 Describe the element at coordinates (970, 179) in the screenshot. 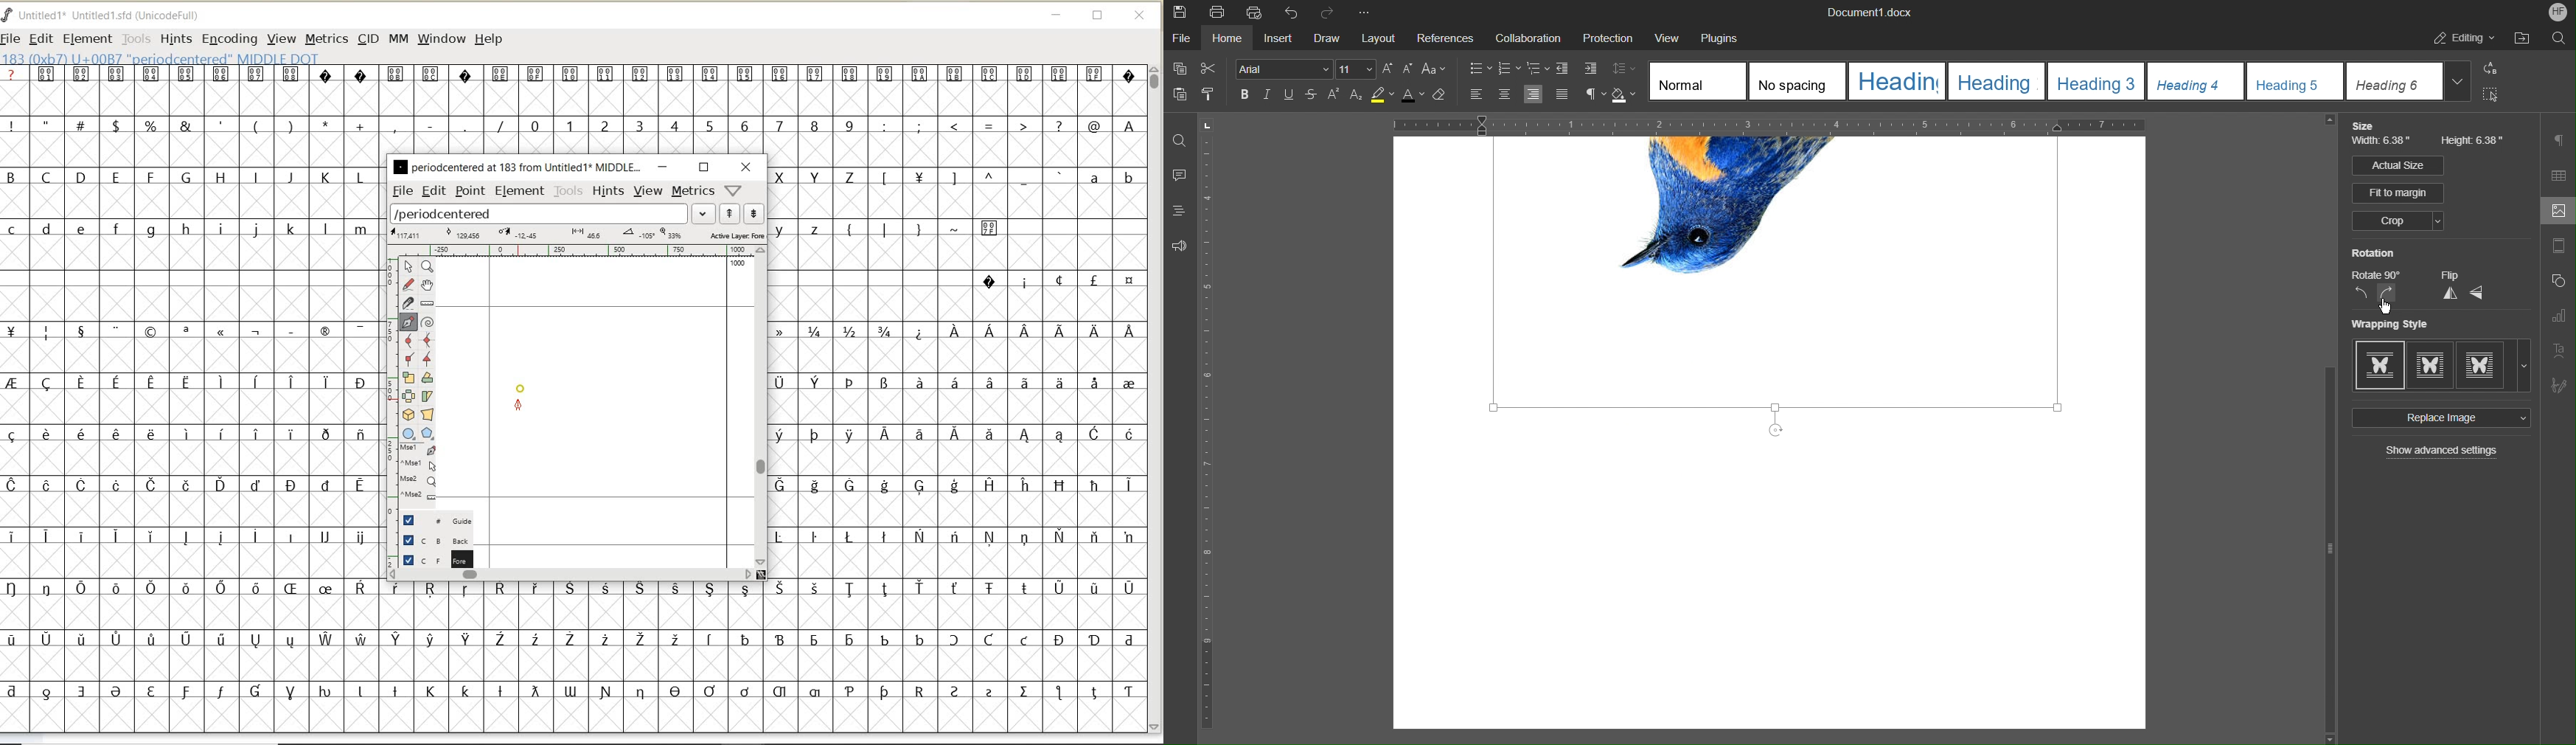

I see `` at that location.